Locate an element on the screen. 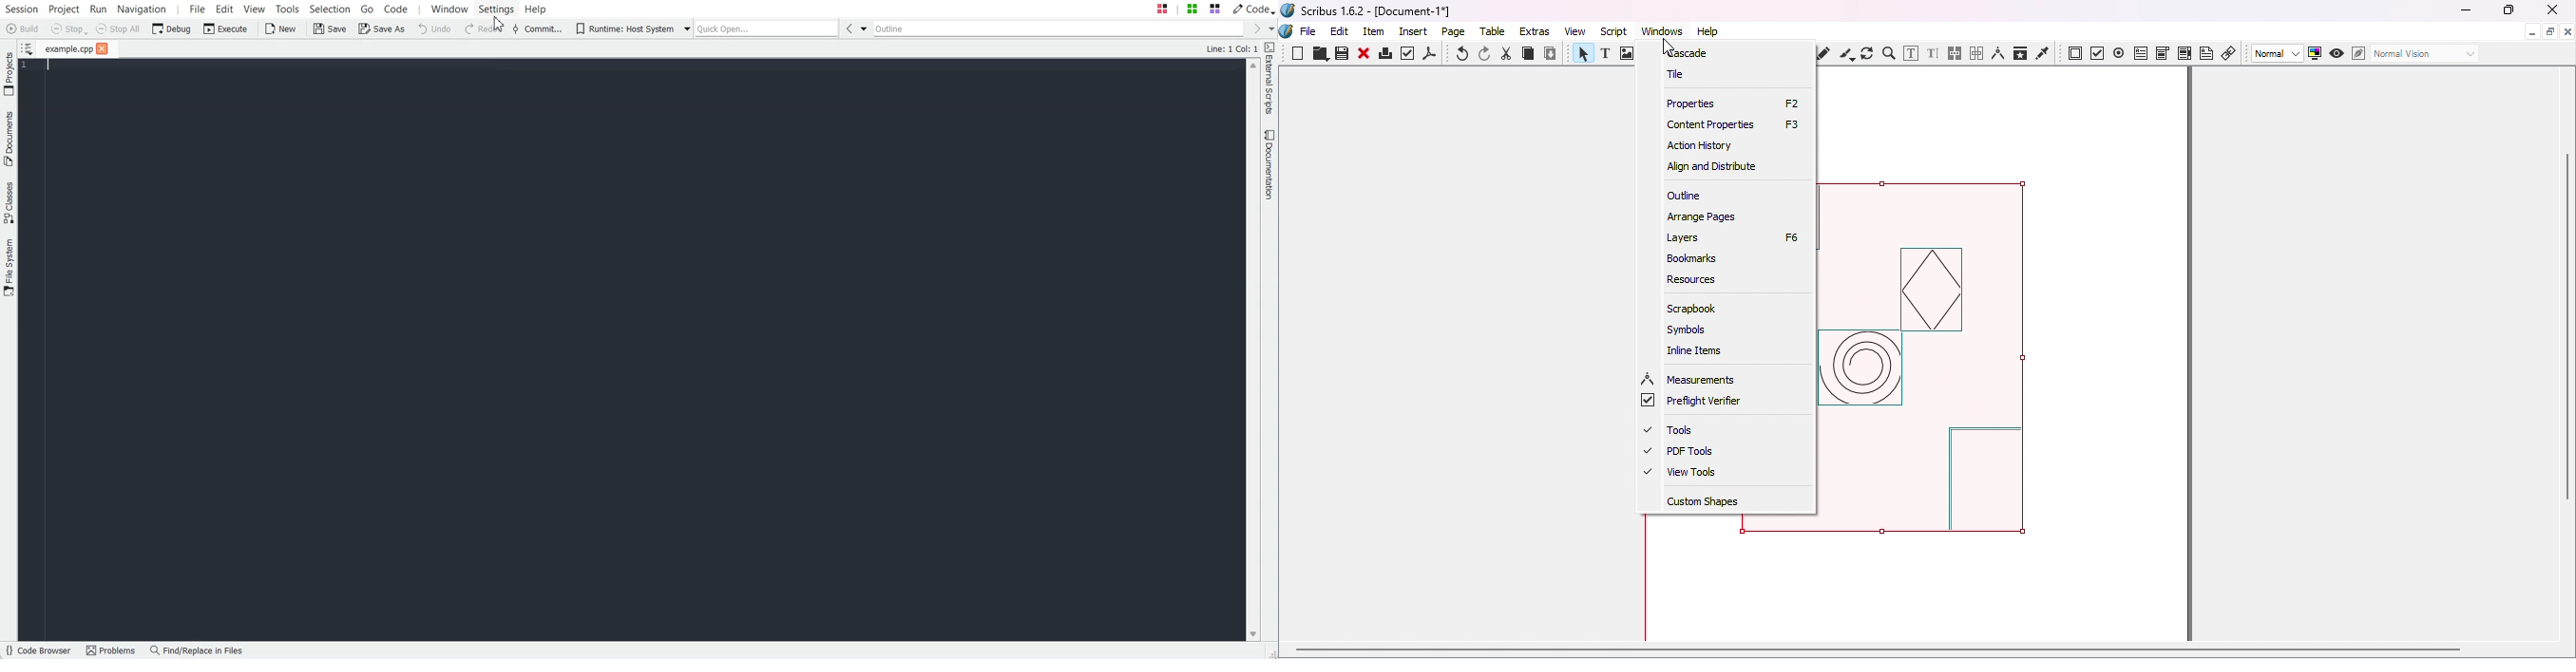 This screenshot has width=2576, height=672. Link text frames is located at coordinates (1956, 54).